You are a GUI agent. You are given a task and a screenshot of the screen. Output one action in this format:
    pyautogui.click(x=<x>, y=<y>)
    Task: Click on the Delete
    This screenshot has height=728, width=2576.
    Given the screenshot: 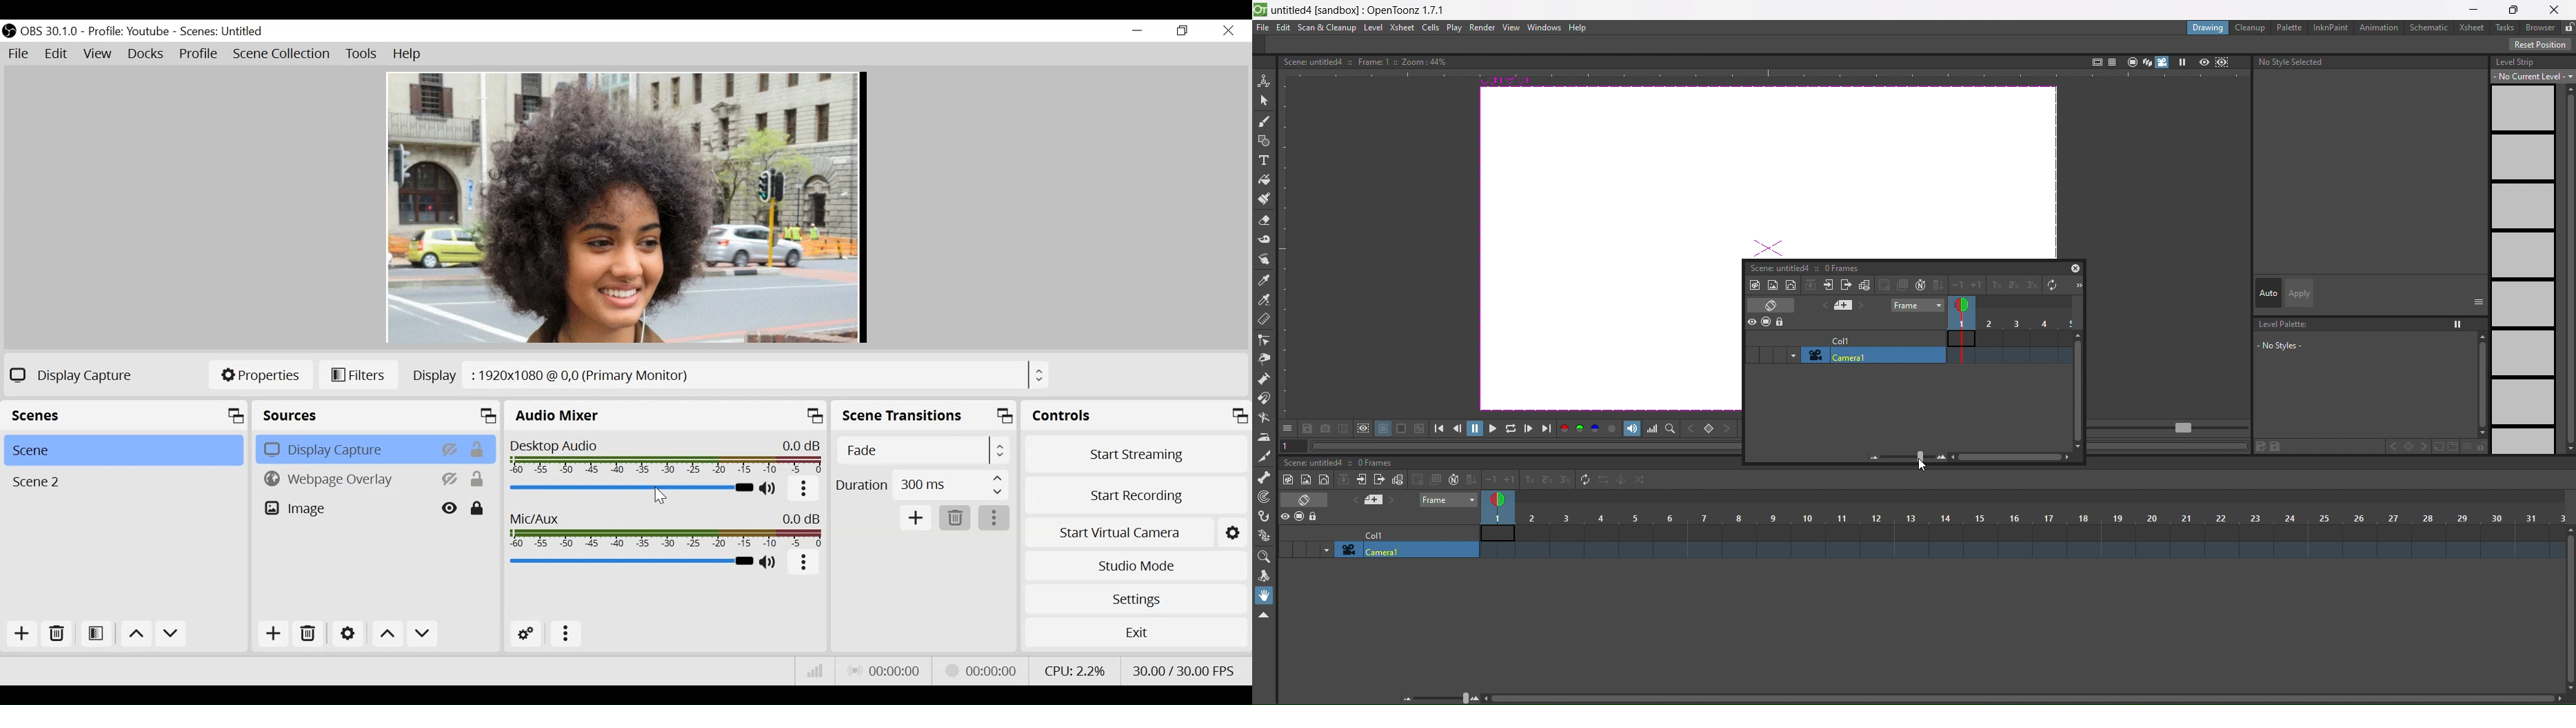 What is the action you would take?
    pyautogui.click(x=58, y=635)
    